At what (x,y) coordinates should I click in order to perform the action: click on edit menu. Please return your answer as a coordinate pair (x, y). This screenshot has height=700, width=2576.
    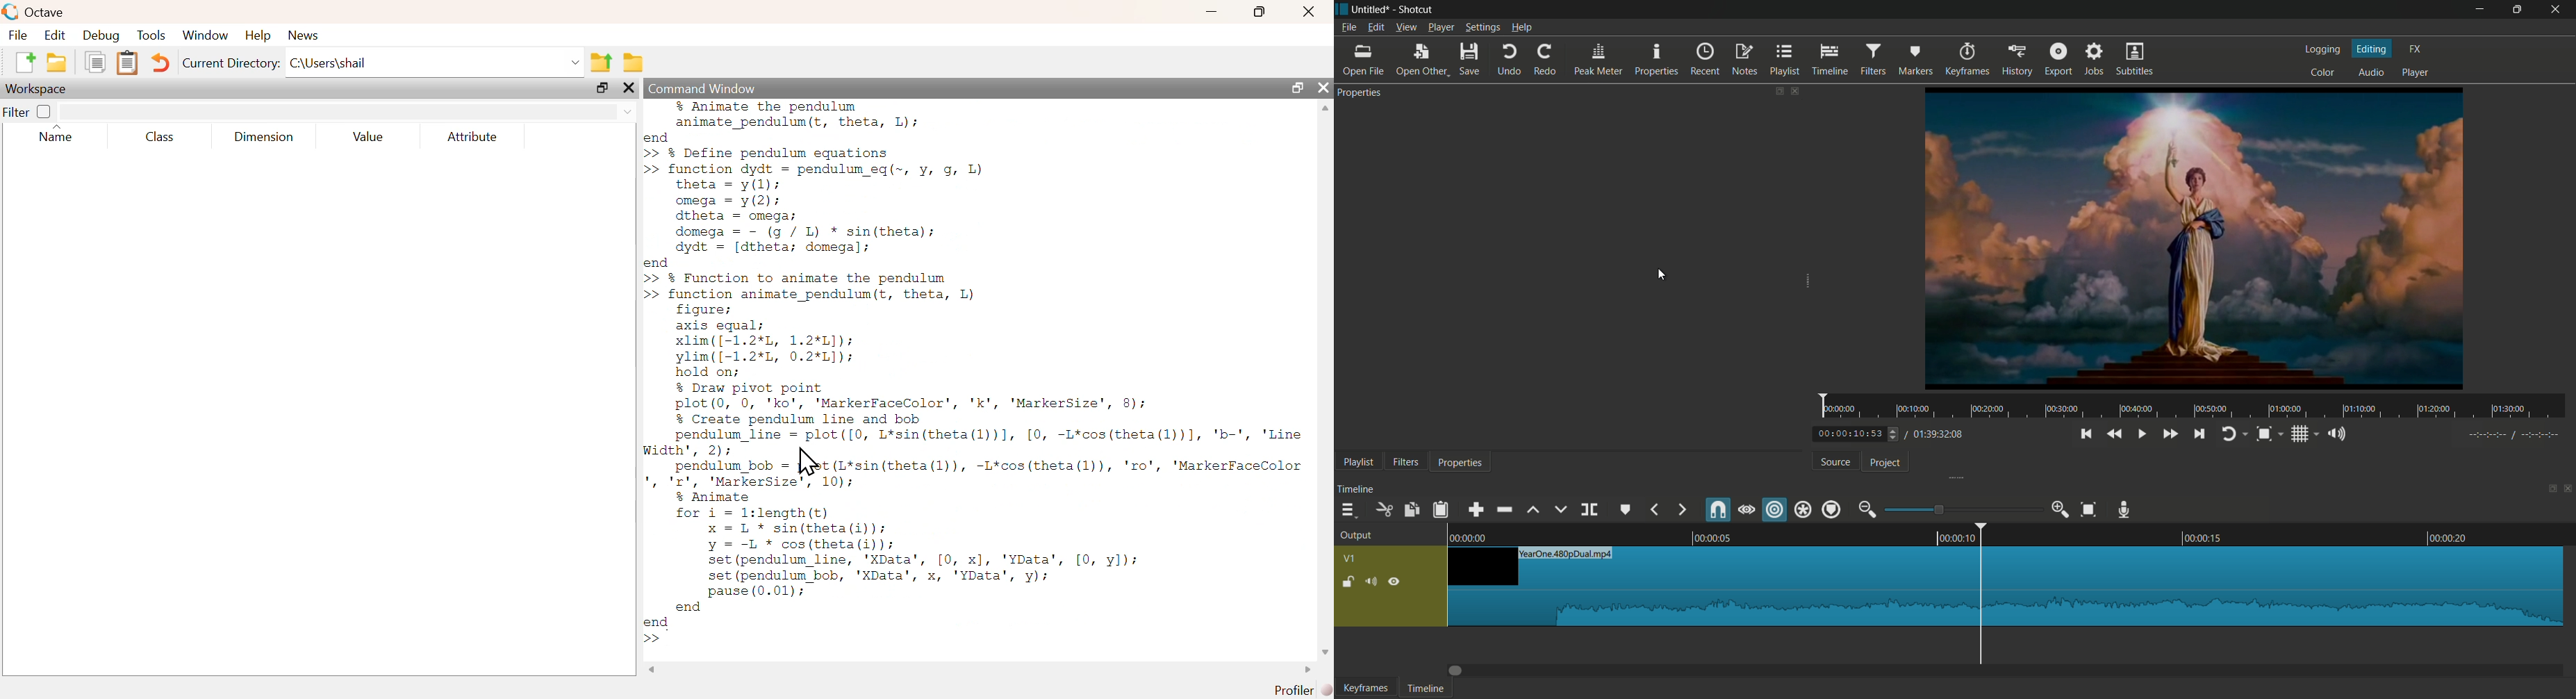
    Looking at the image, I should click on (1376, 27).